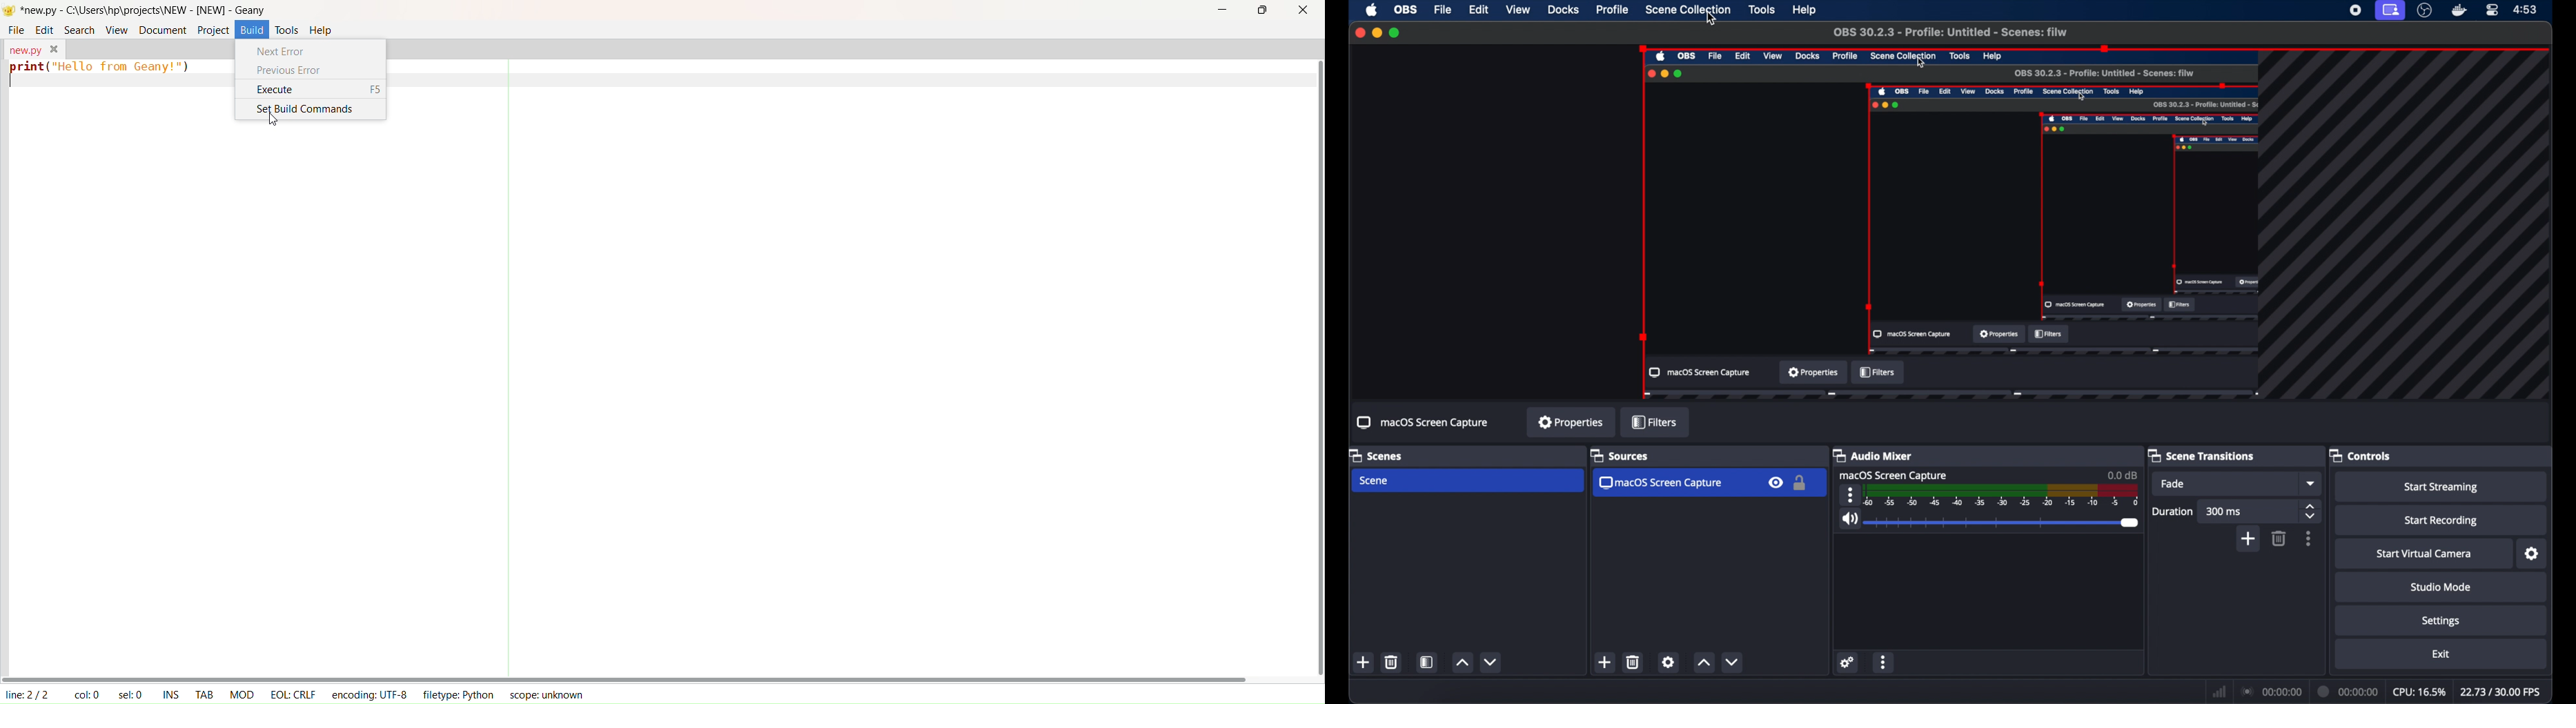  What do you see at coordinates (1801, 484) in the screenshot?
I see `lock` at bounding box center [1801, 484].